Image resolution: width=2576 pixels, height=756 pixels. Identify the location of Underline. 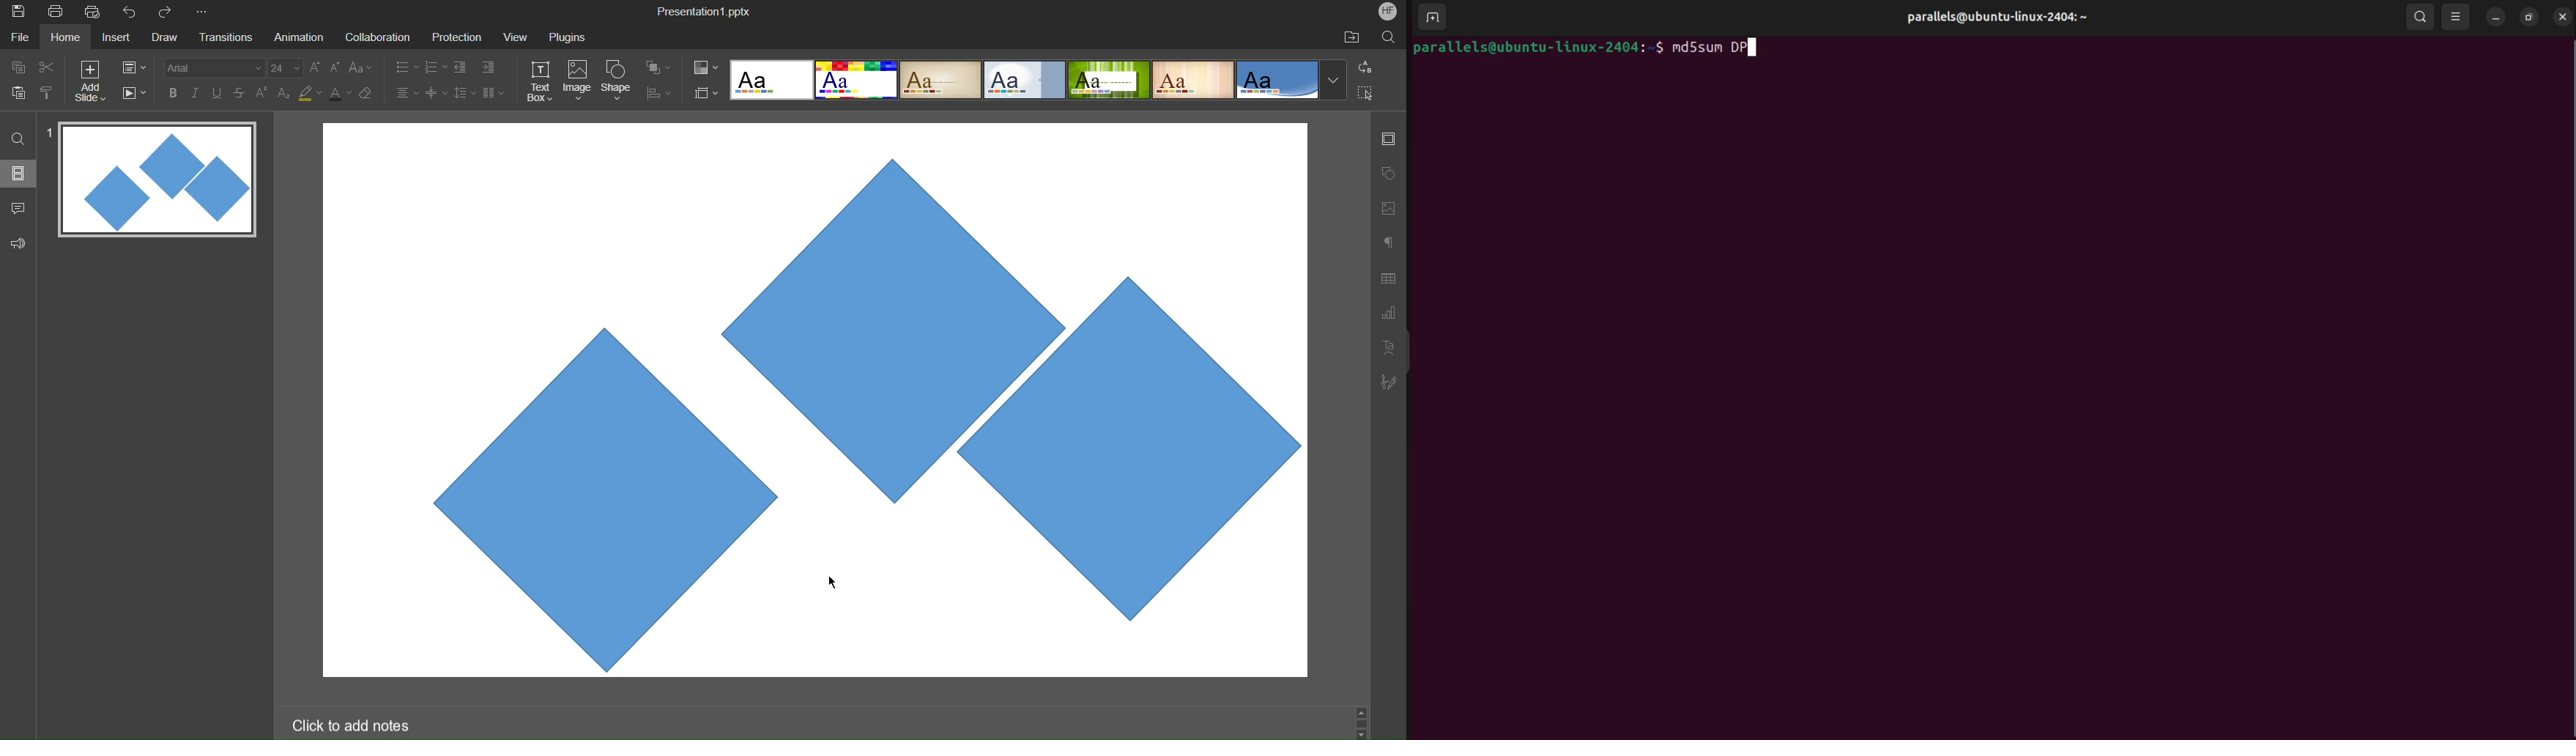
(218, 93).